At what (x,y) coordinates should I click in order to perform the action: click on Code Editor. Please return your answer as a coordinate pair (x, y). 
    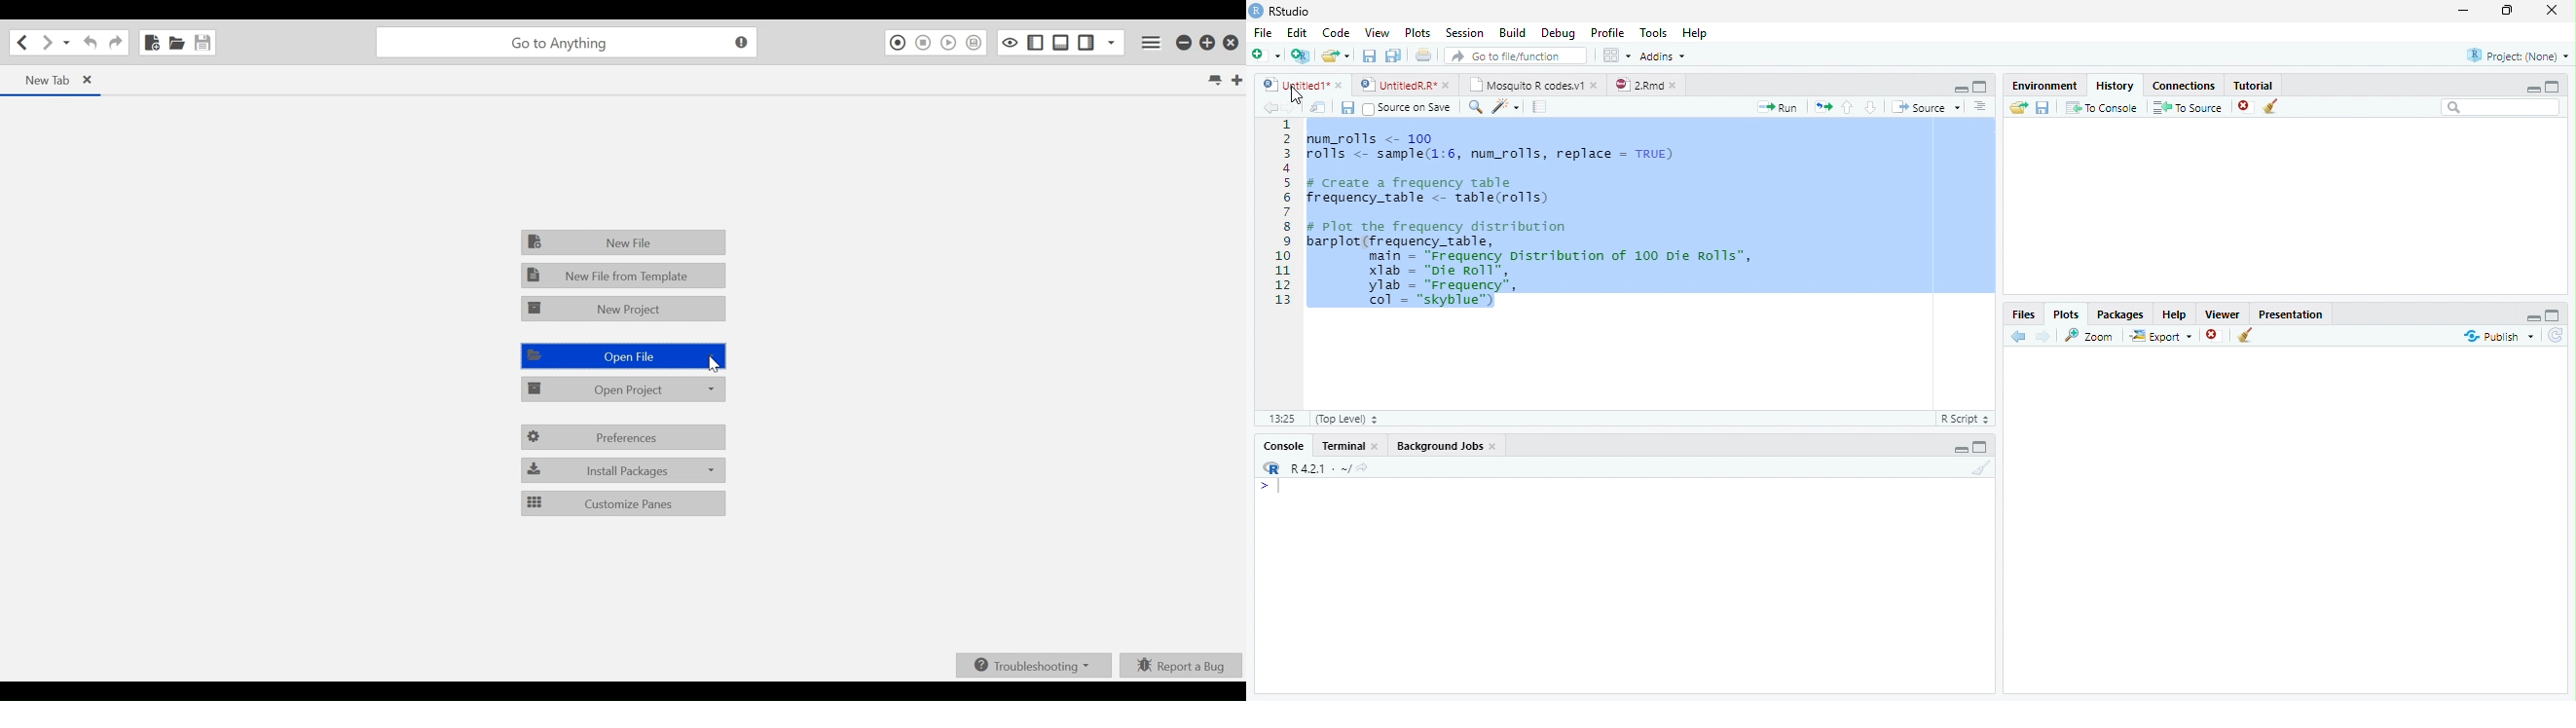
    Looking at the image, I should click on (1610, 264).